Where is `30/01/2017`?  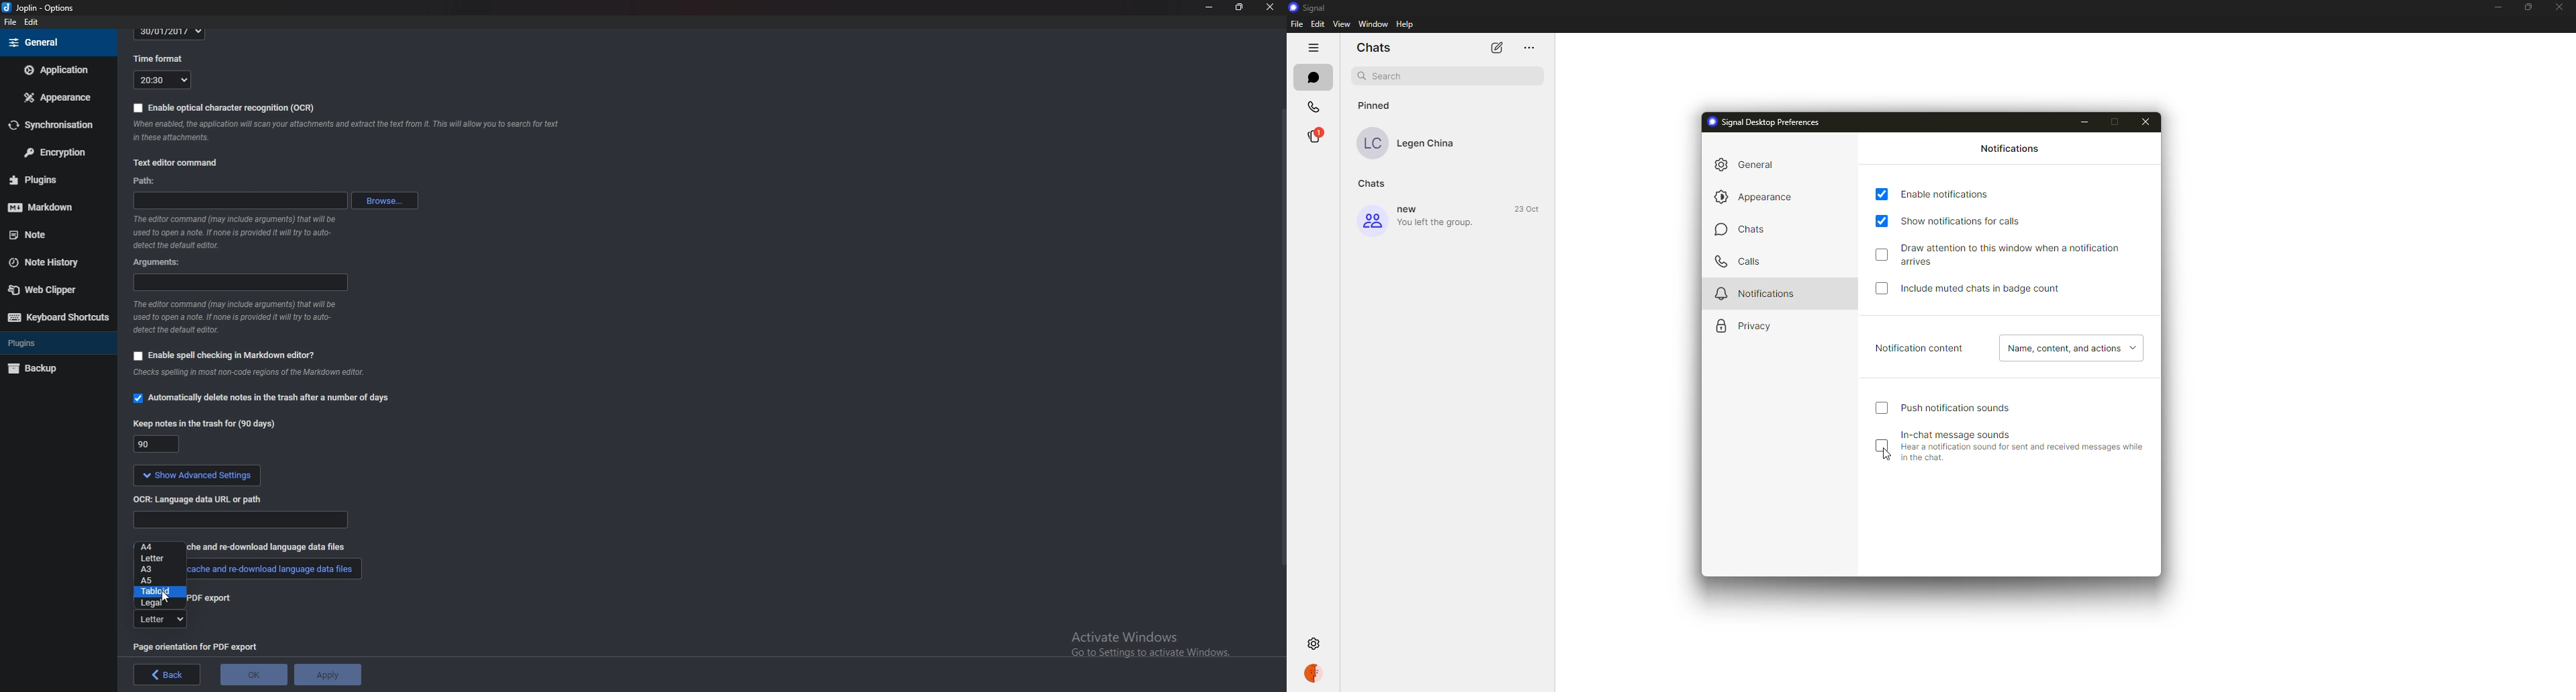 30/01/2017 is located at coordinates (170, 33).